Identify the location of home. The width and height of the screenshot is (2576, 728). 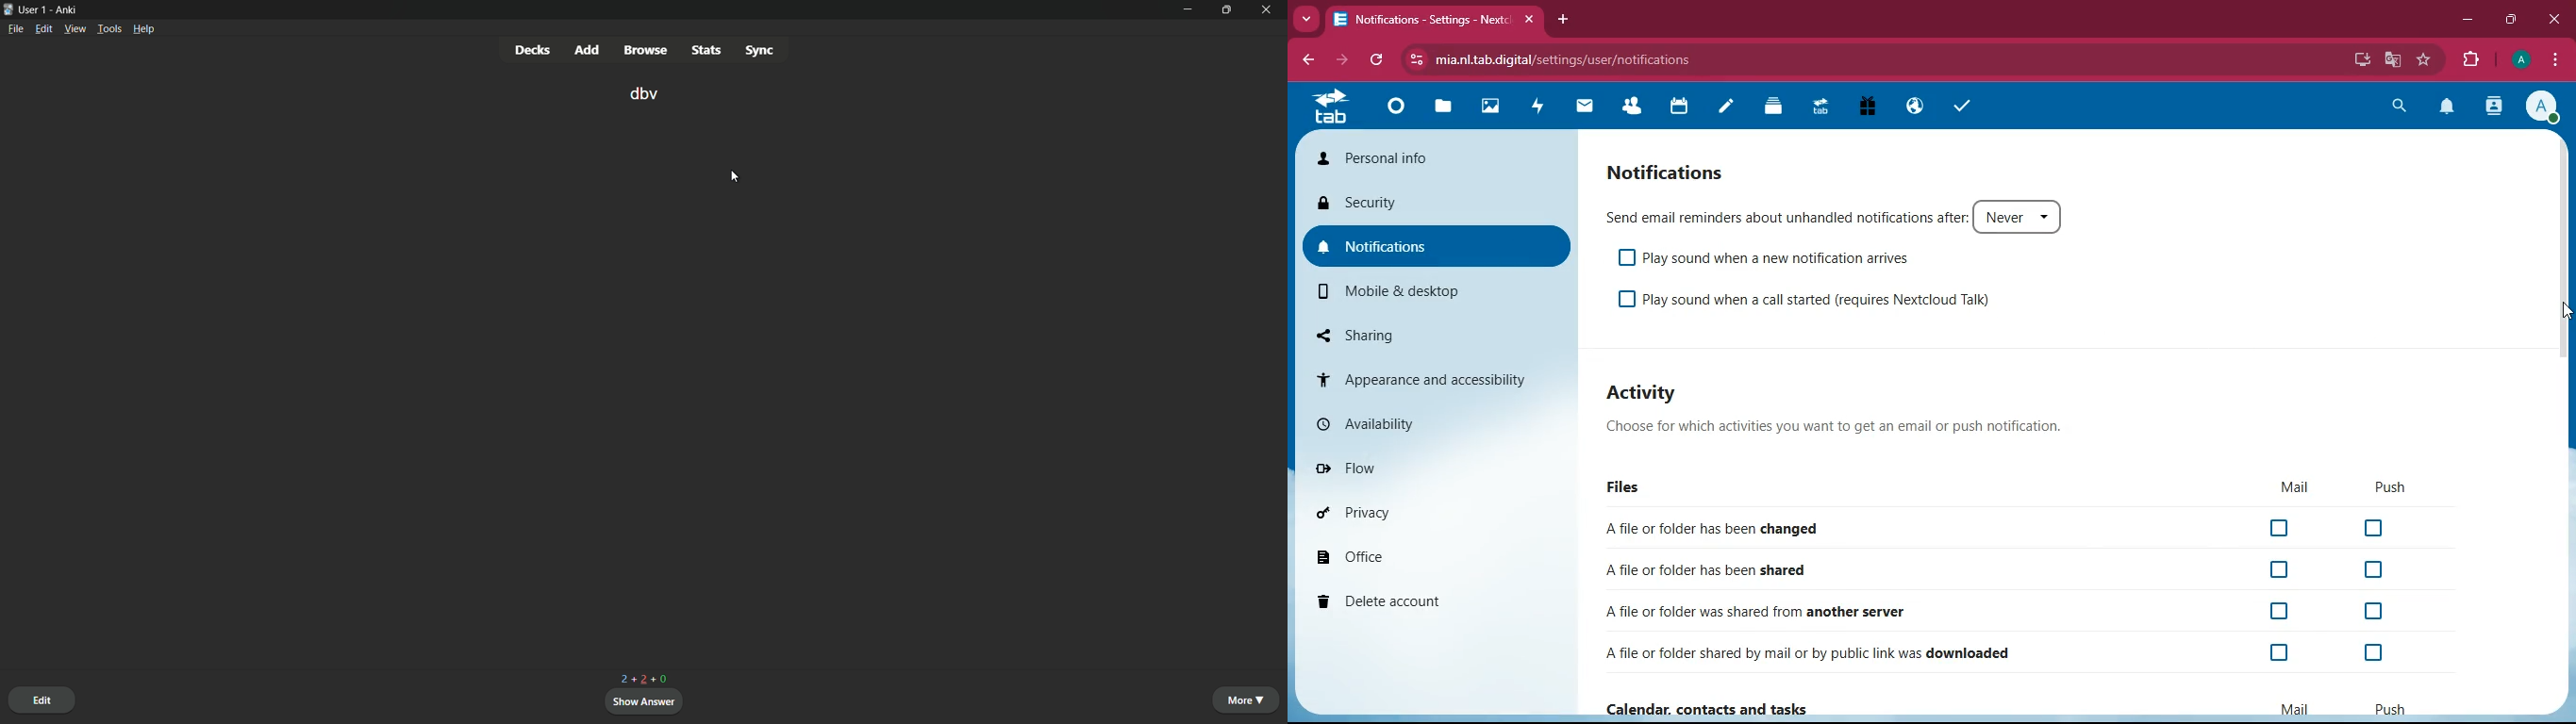
(1394, 106).